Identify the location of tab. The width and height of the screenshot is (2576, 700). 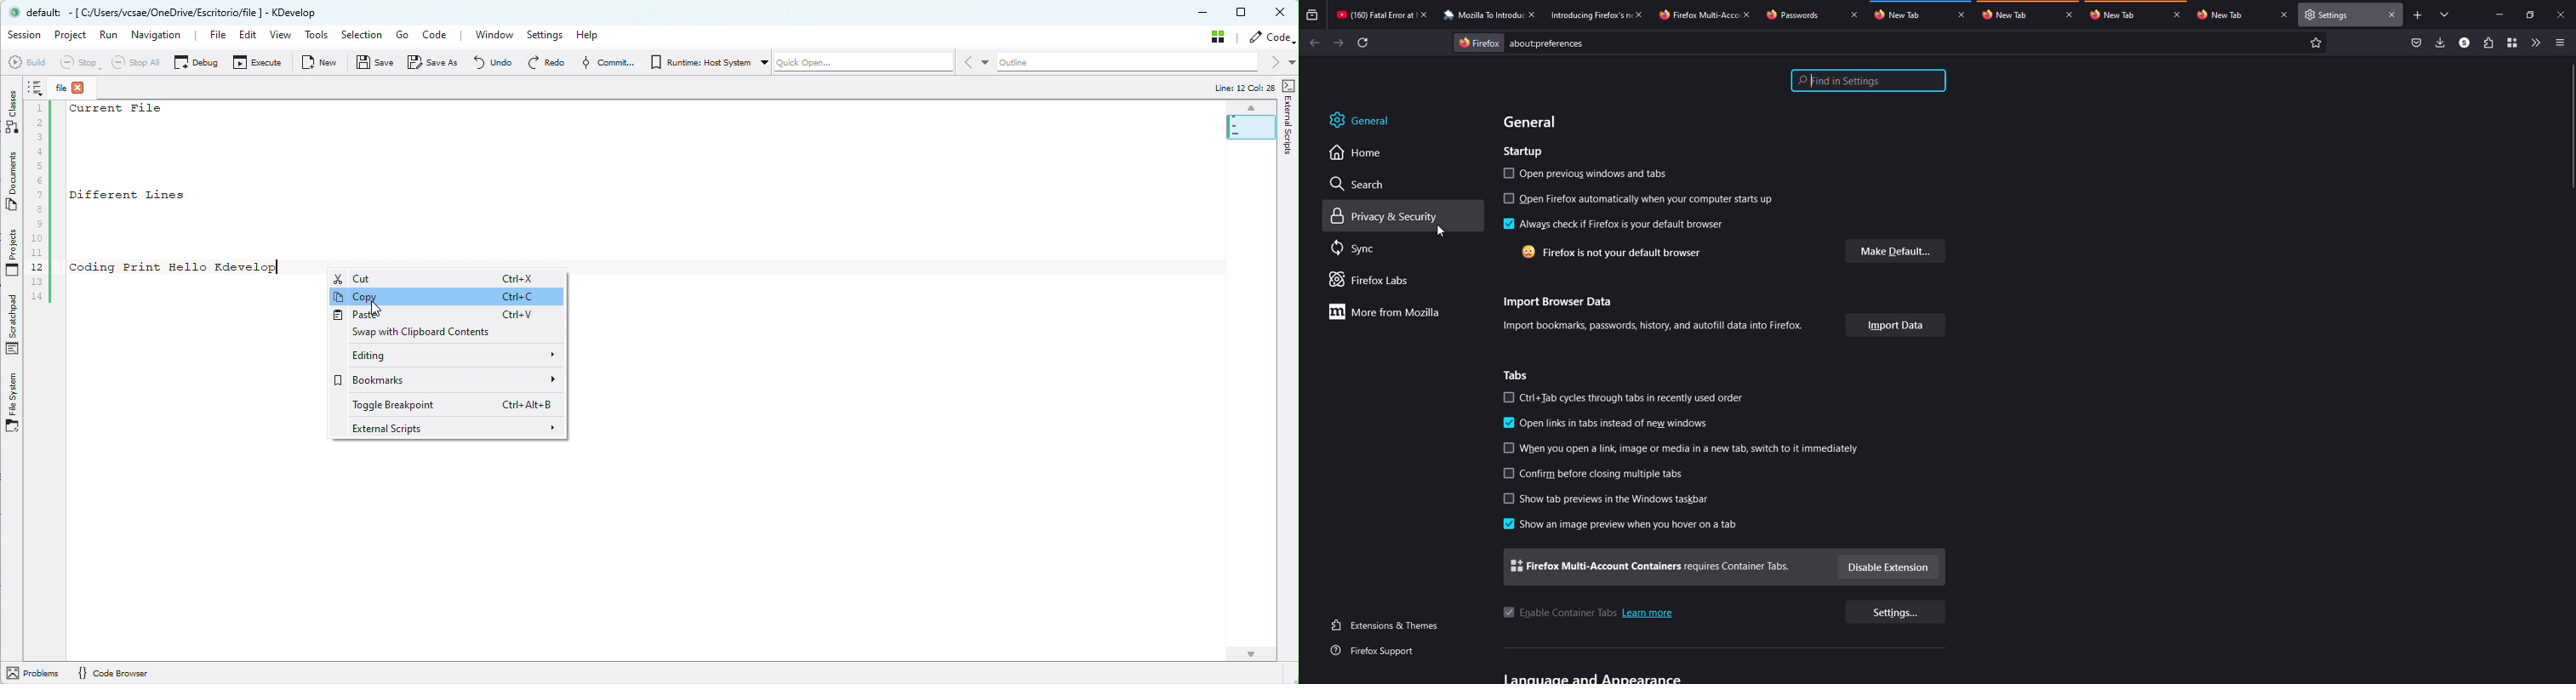
(1590, 15).